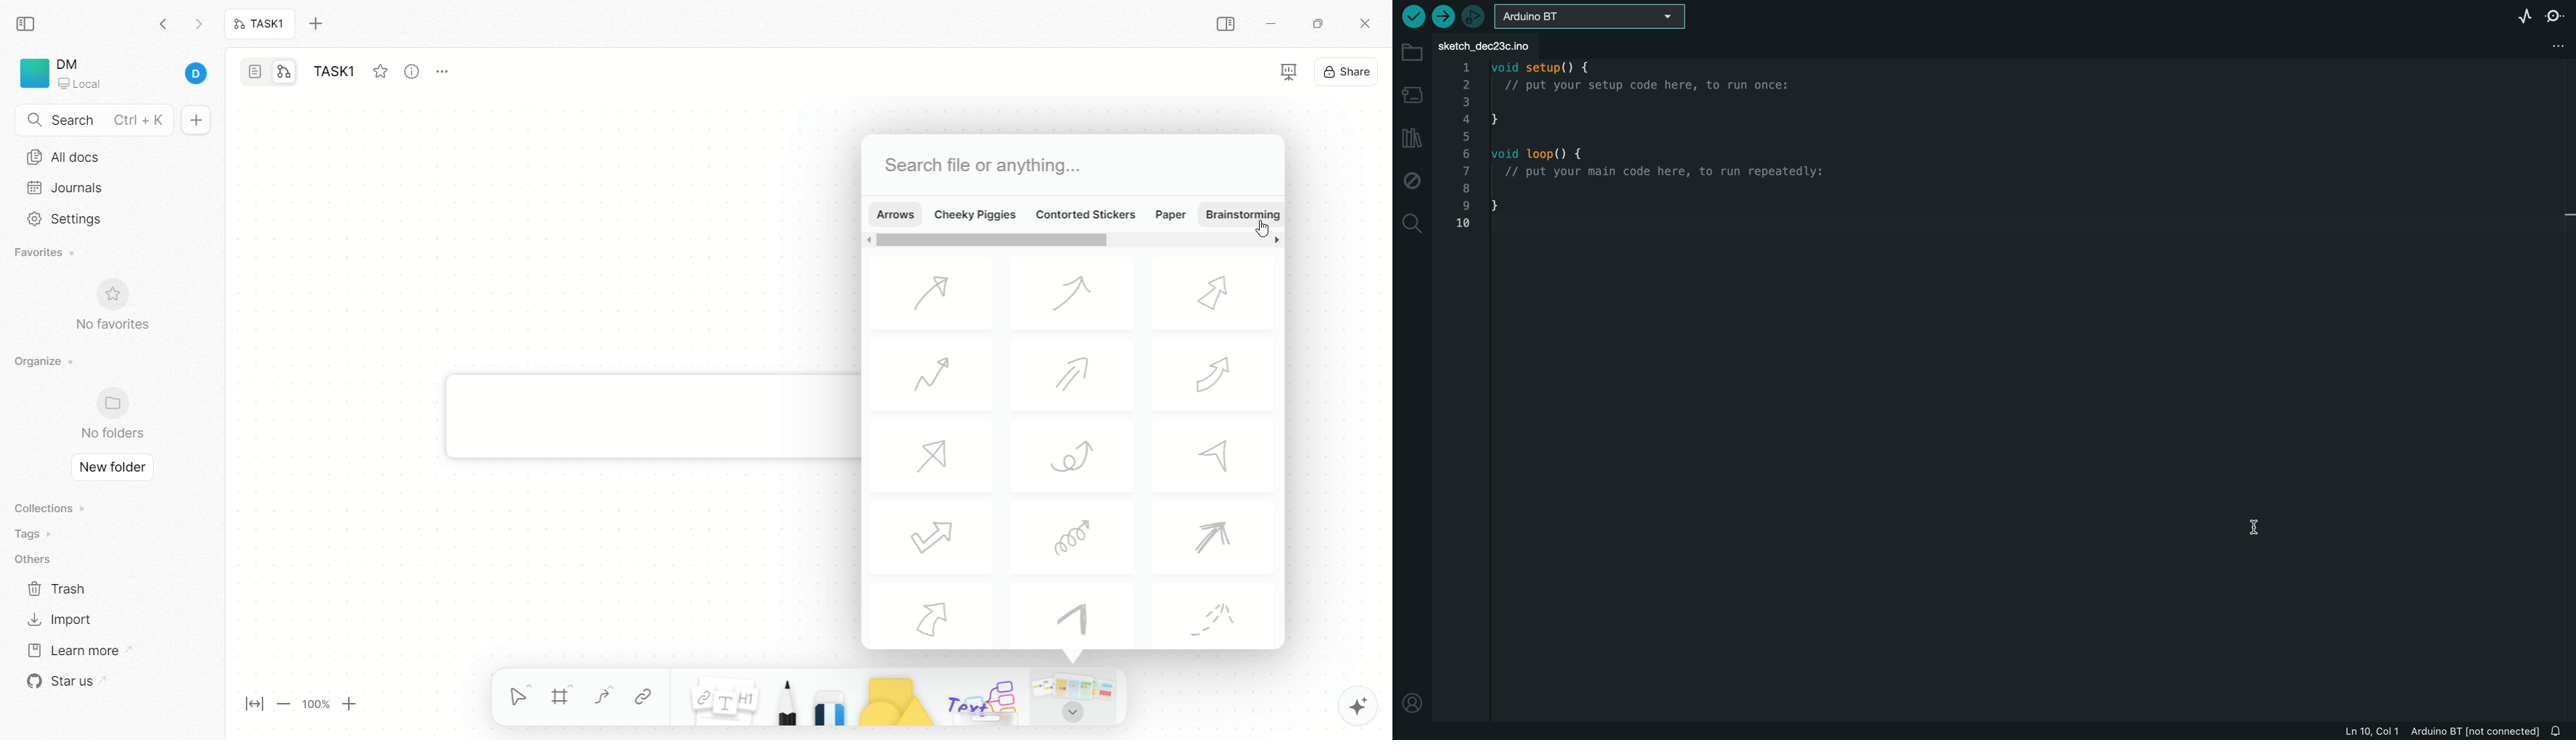  What do you see at coordinates (783, 699) in the screenshot?
I see `pencil` at bounding box center [783, 699].